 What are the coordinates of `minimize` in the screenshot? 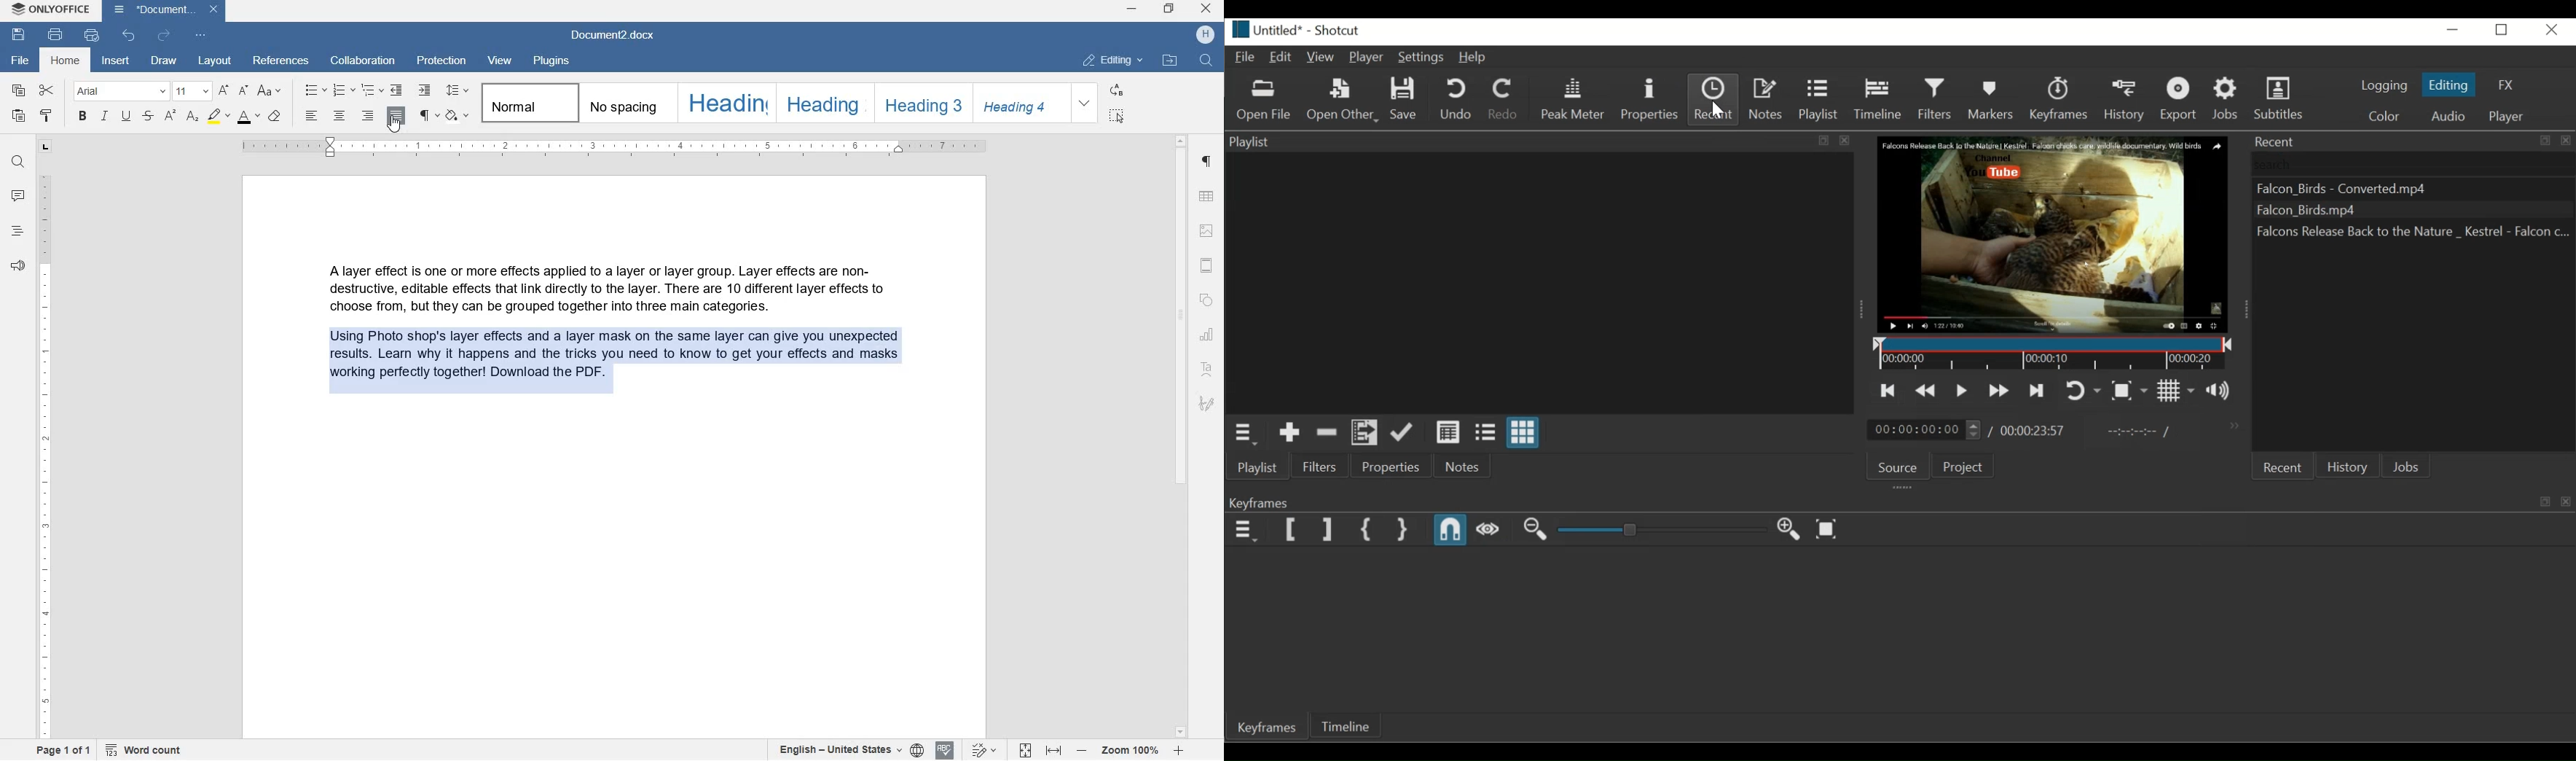 It's located at (1134, 9).